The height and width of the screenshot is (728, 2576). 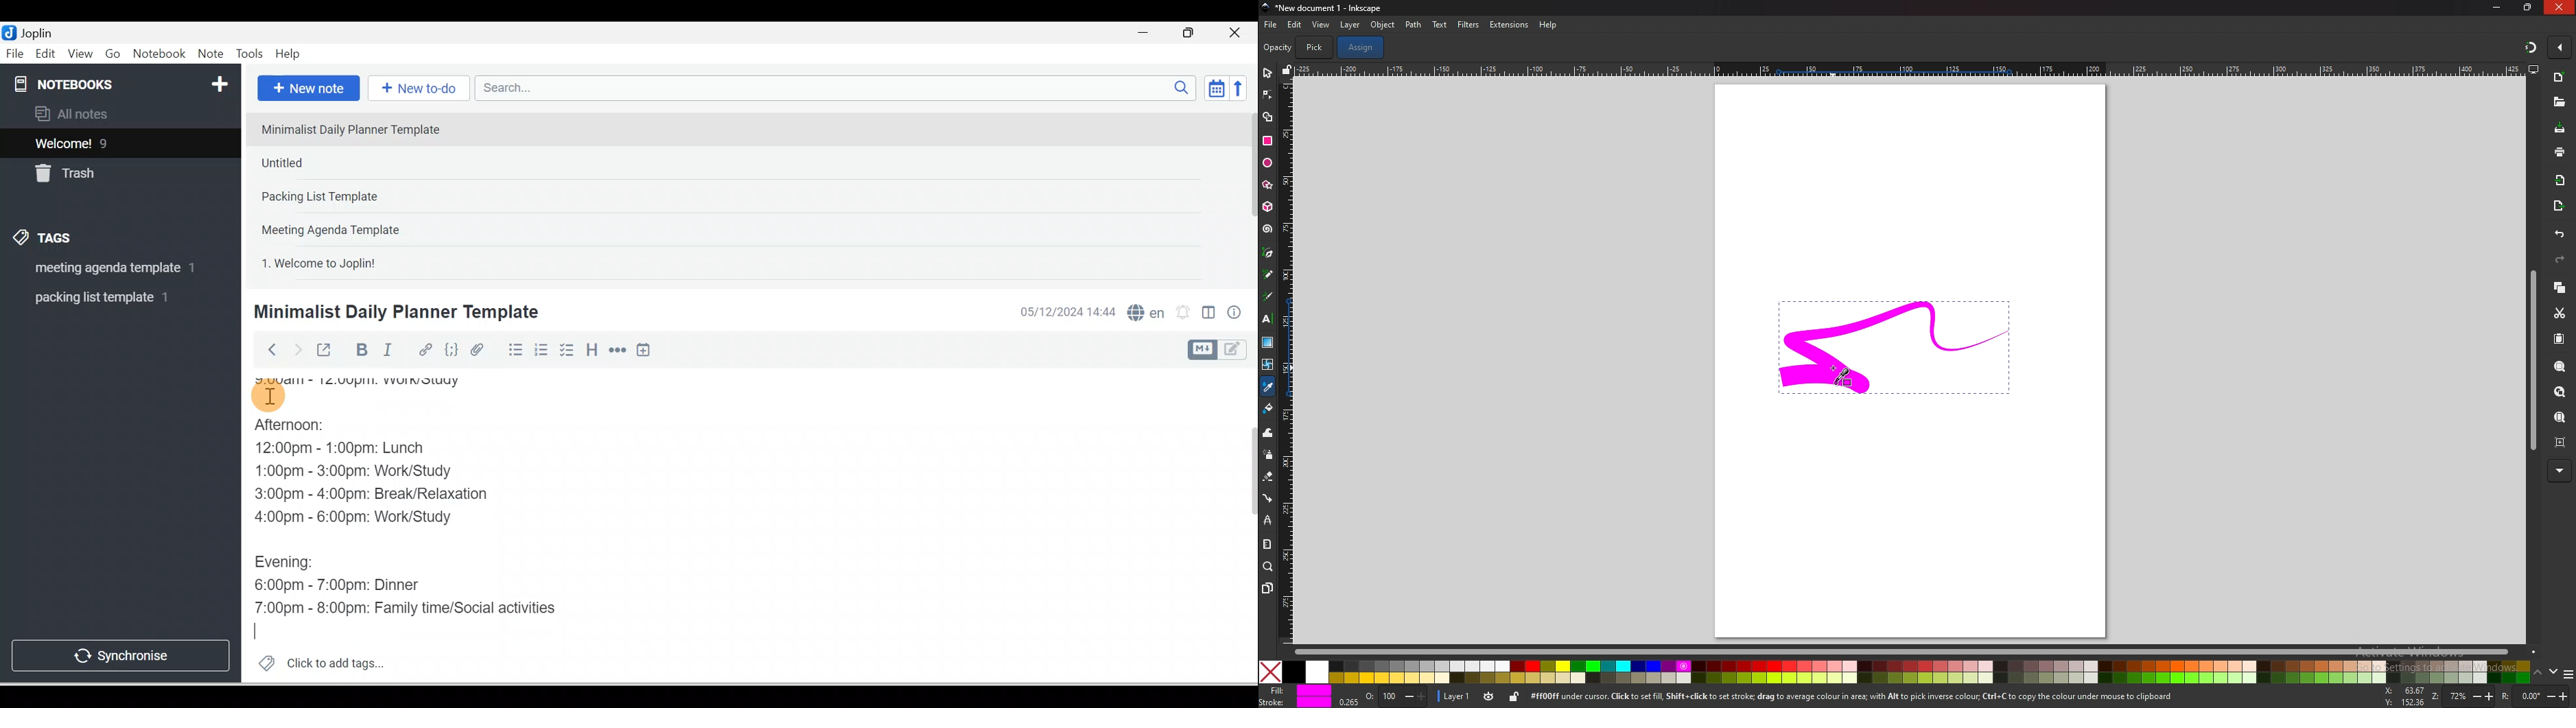 What do you see at coordinates (1278, 48) in the screenshot?
I see `opacity` at bounding box center [1278, 48].